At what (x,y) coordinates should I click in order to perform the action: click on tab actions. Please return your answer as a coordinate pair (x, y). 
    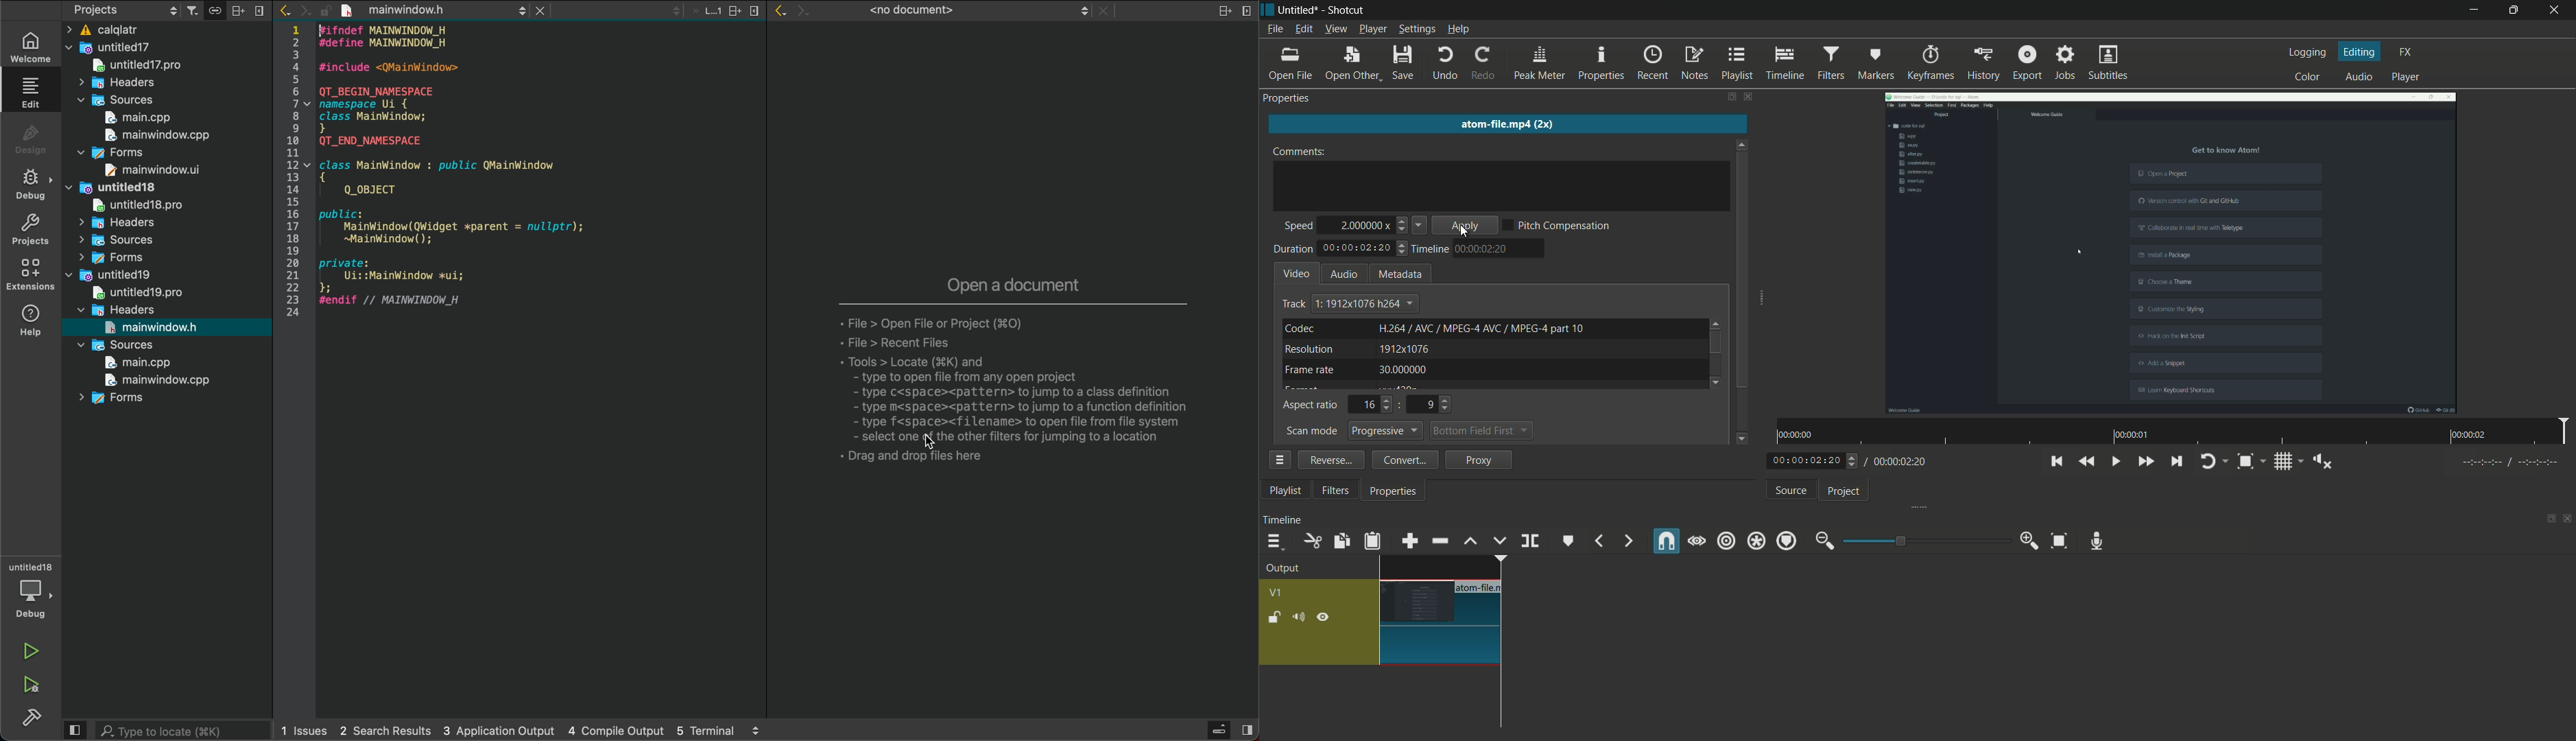
    Looking at the image, I should click on (713, 10).